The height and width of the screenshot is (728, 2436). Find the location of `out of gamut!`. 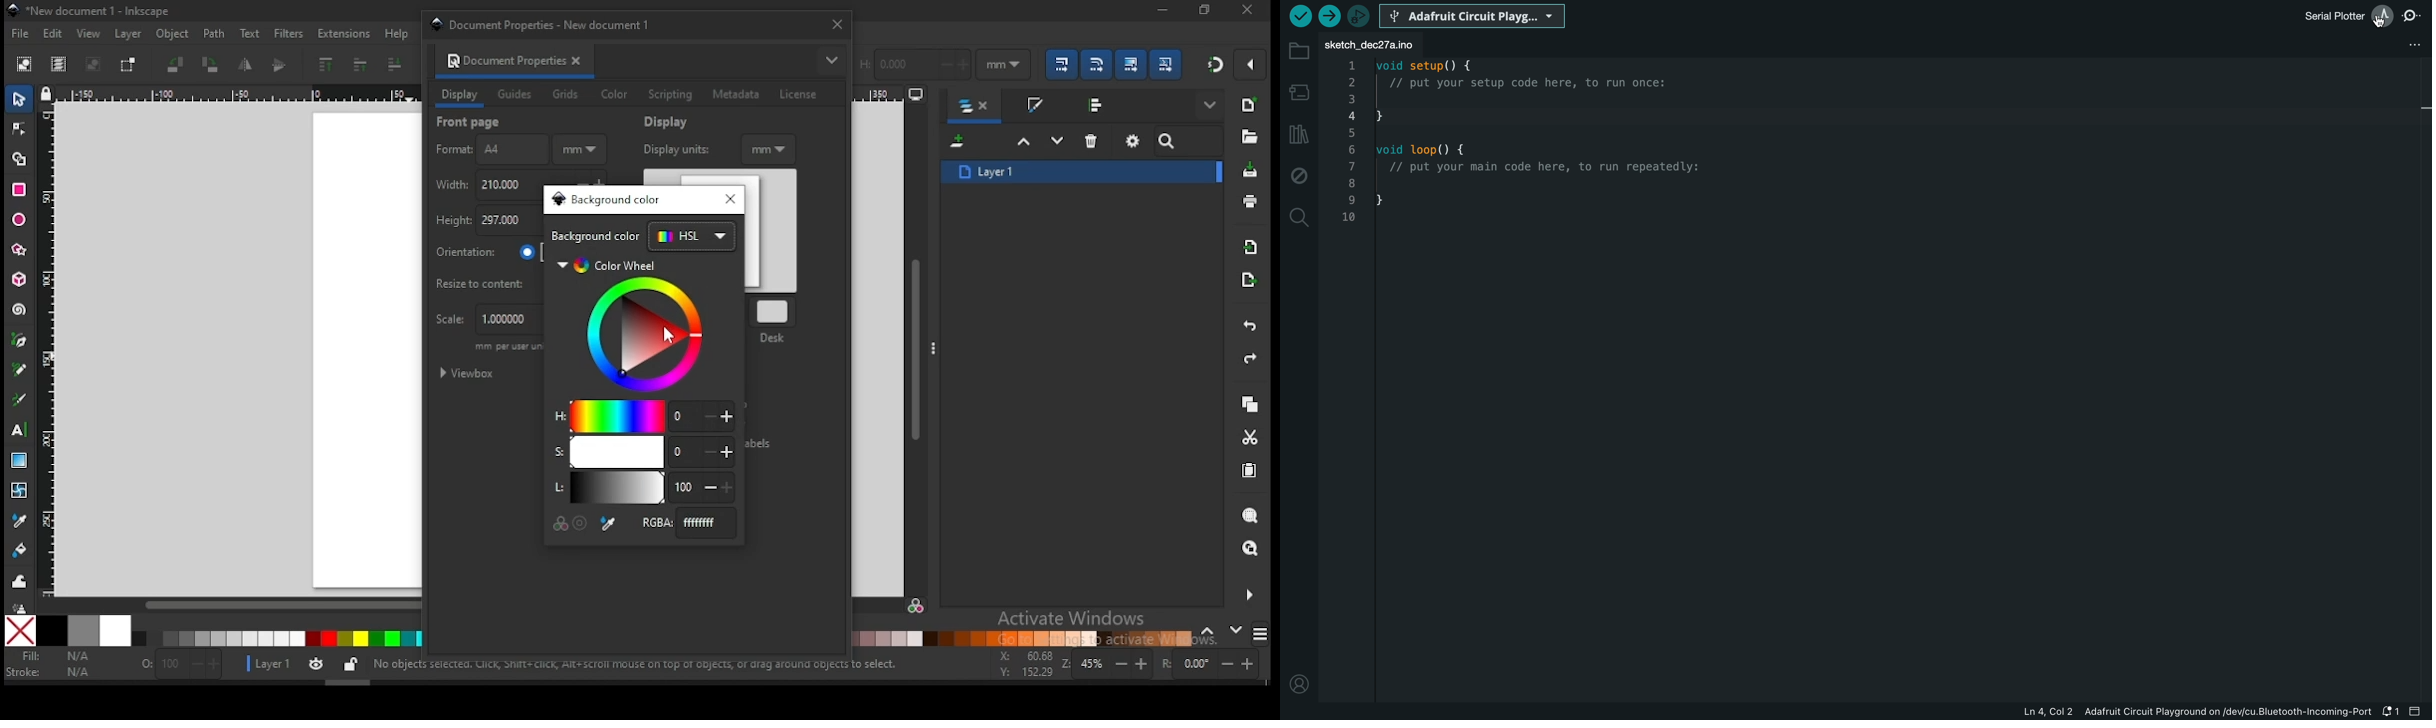

out of gamut! is located at coordinates (580, 523).